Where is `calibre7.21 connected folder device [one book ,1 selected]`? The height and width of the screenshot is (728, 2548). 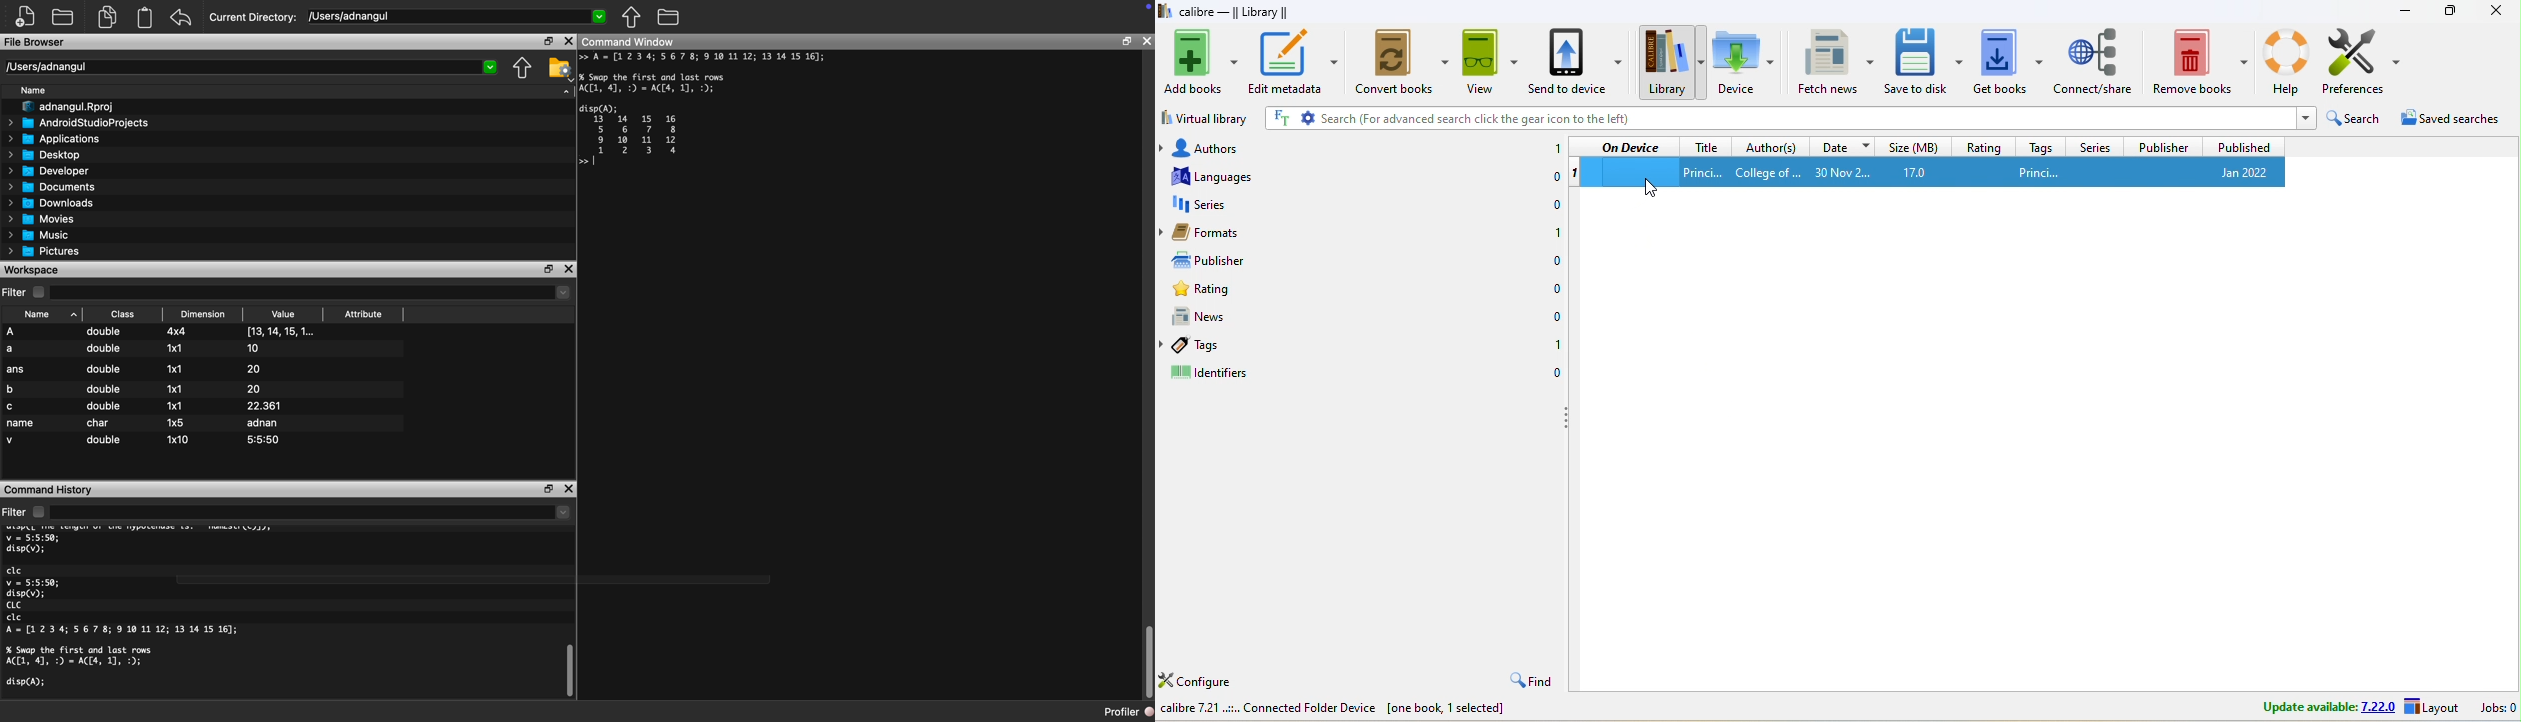
calibre7.21 connected folder device [one book ,1 selected] is located at coordinates (1337, 711).